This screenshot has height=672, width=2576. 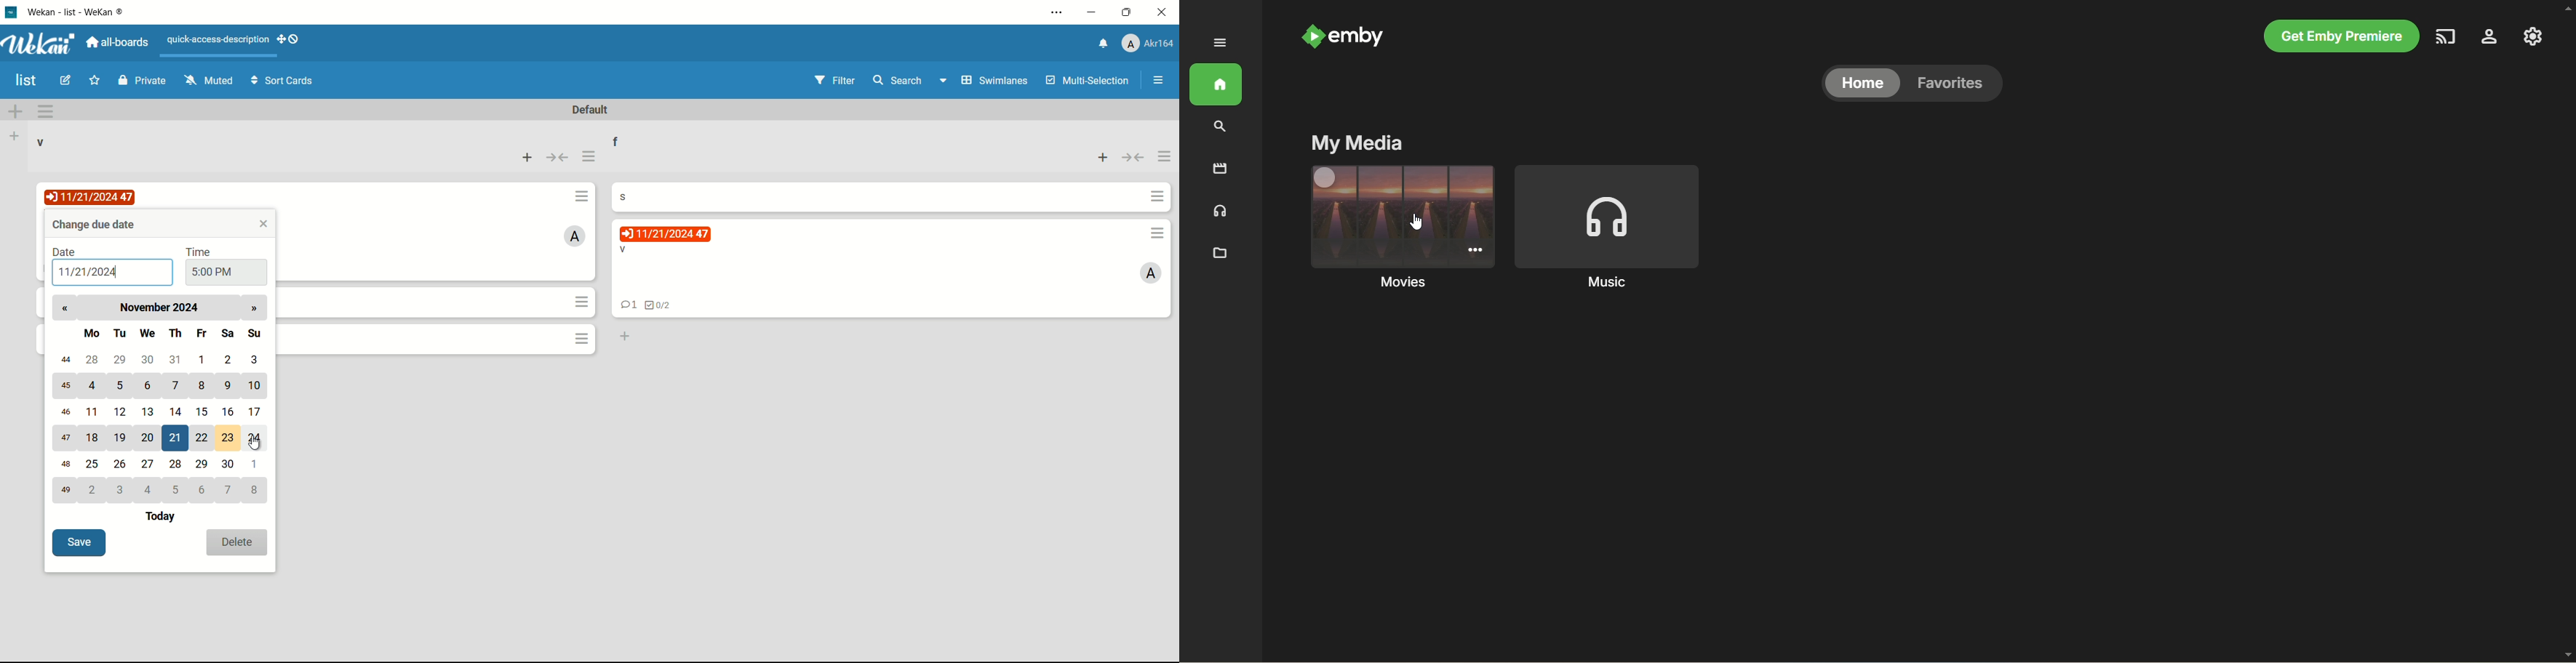 I want to click on days, so click(x=173, y=332).